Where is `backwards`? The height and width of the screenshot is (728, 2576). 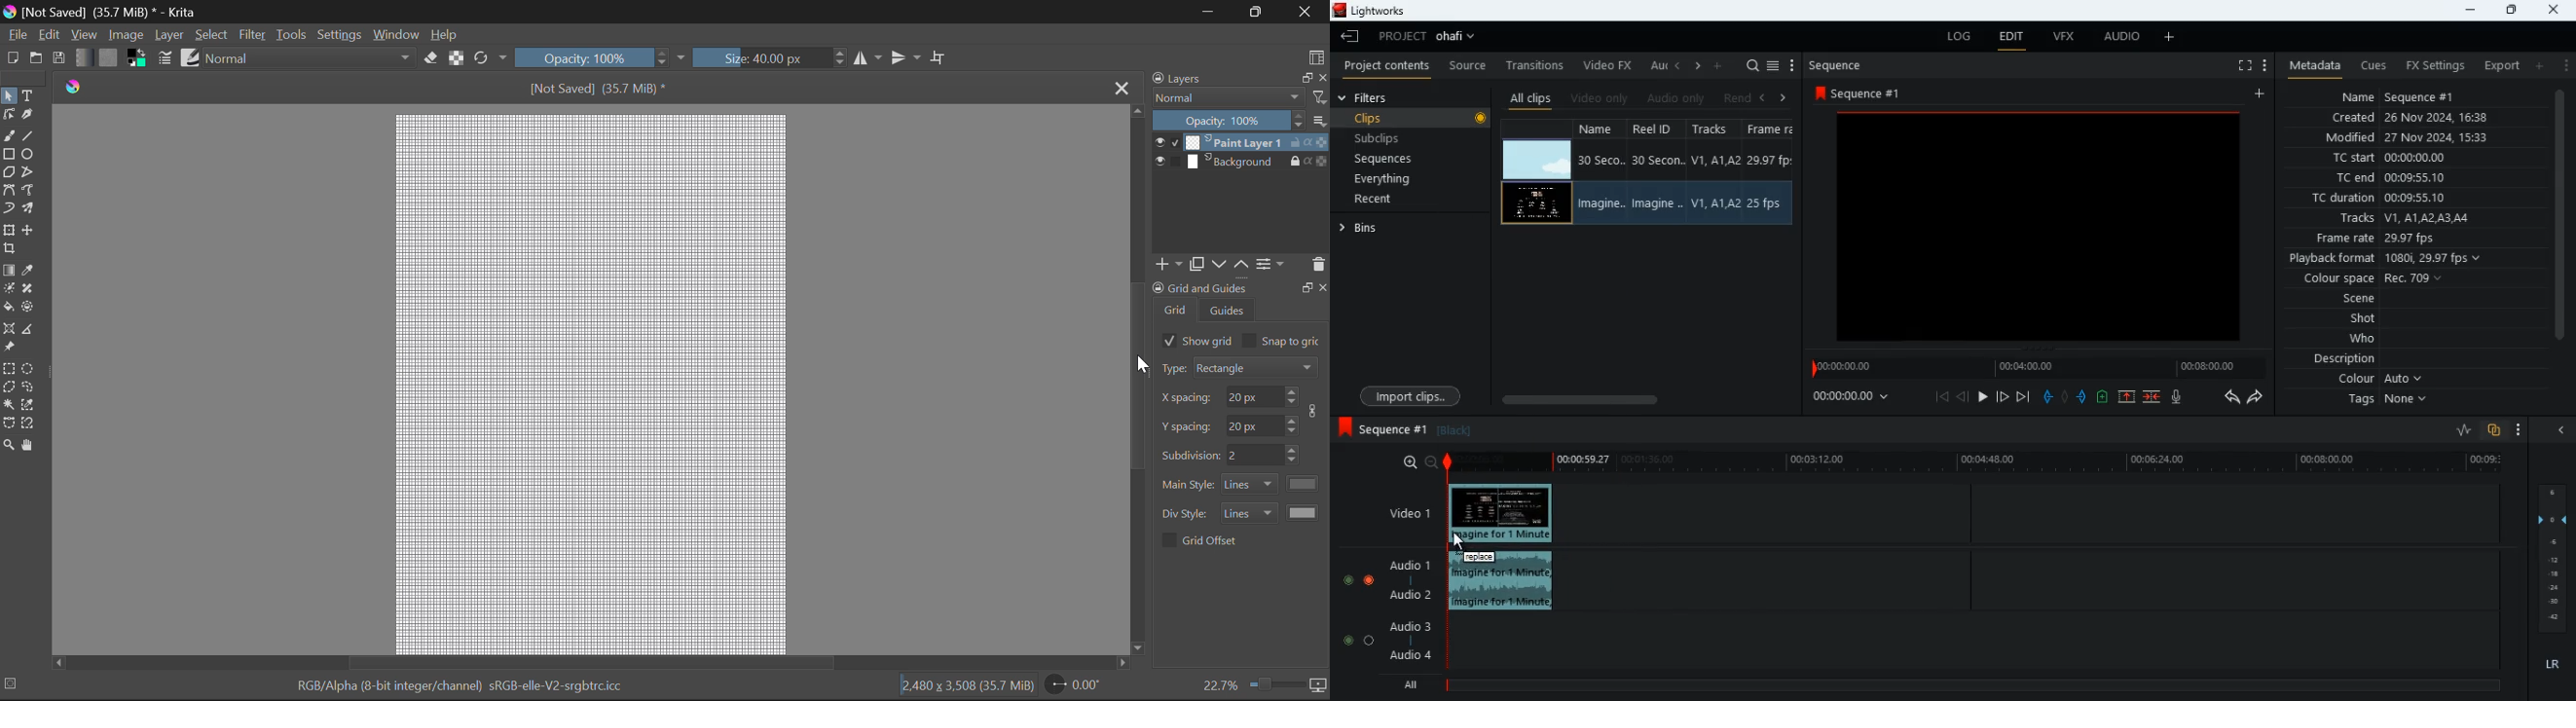
backwards is located at coordinates (2229, 397).